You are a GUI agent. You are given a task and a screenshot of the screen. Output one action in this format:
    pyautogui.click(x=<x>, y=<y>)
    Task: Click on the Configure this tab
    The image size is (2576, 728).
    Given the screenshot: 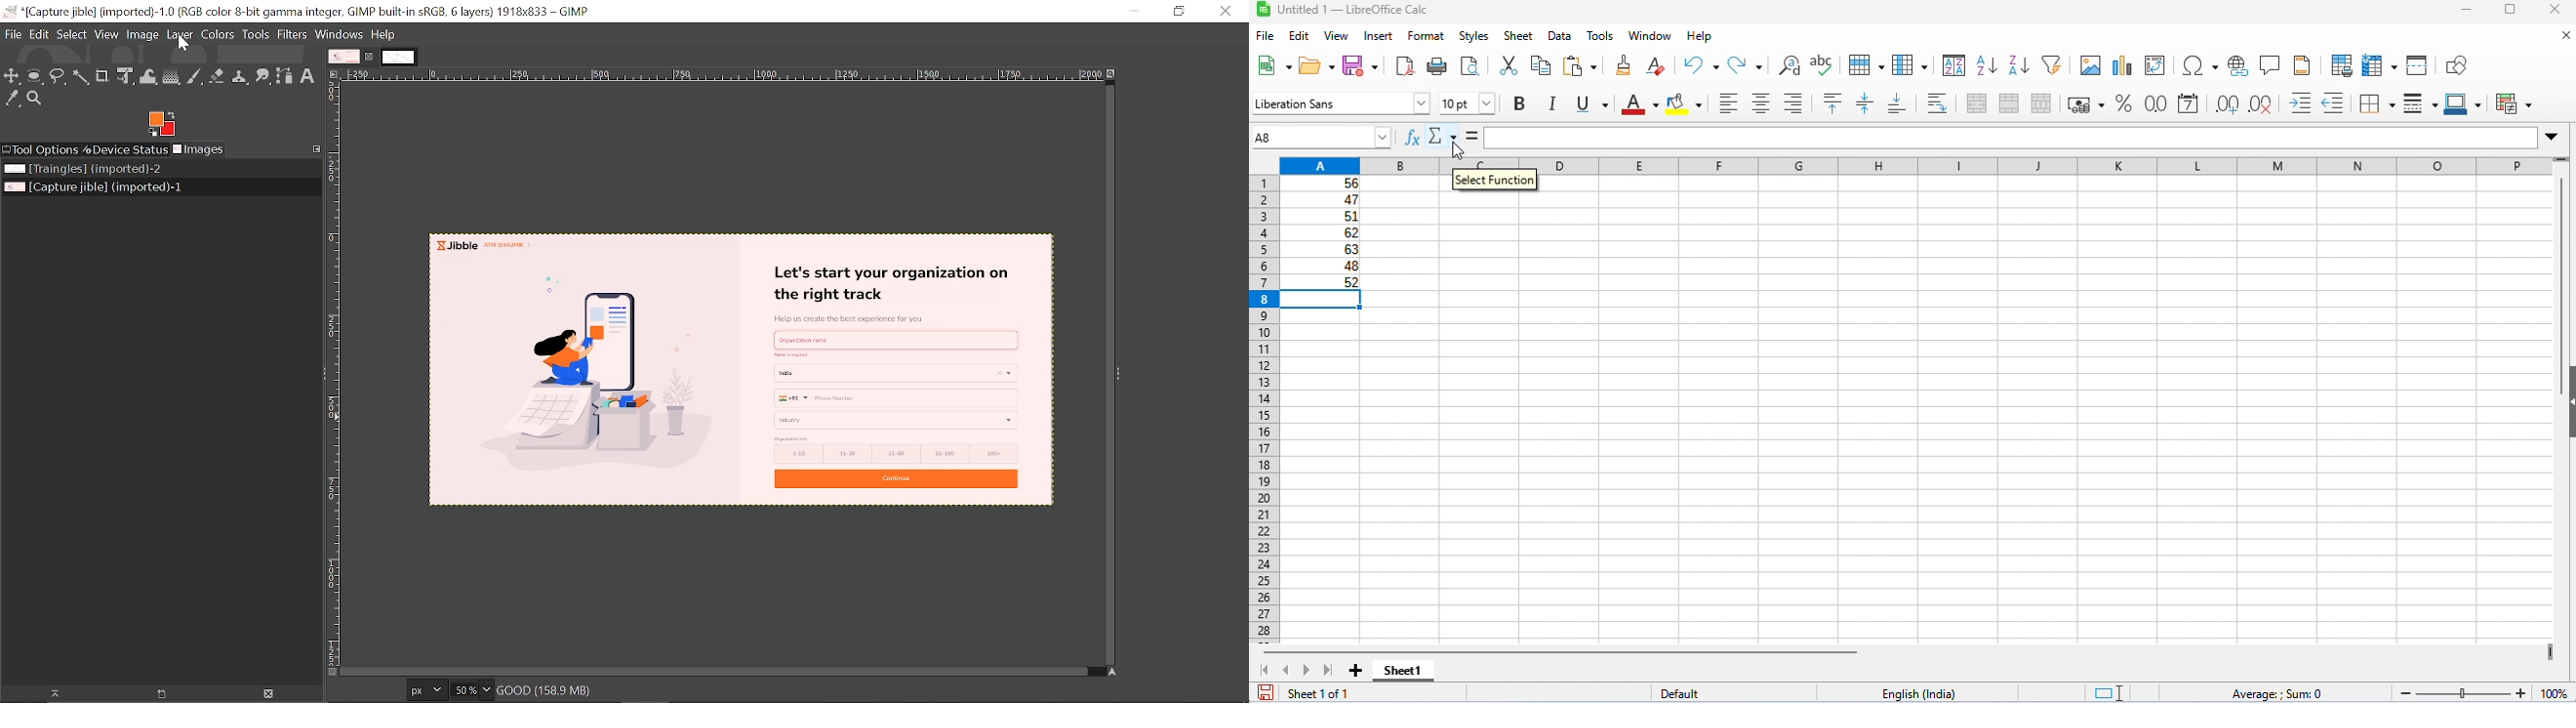 What is the action you would take?
    pyautogui.click(x=314, y=148)
    